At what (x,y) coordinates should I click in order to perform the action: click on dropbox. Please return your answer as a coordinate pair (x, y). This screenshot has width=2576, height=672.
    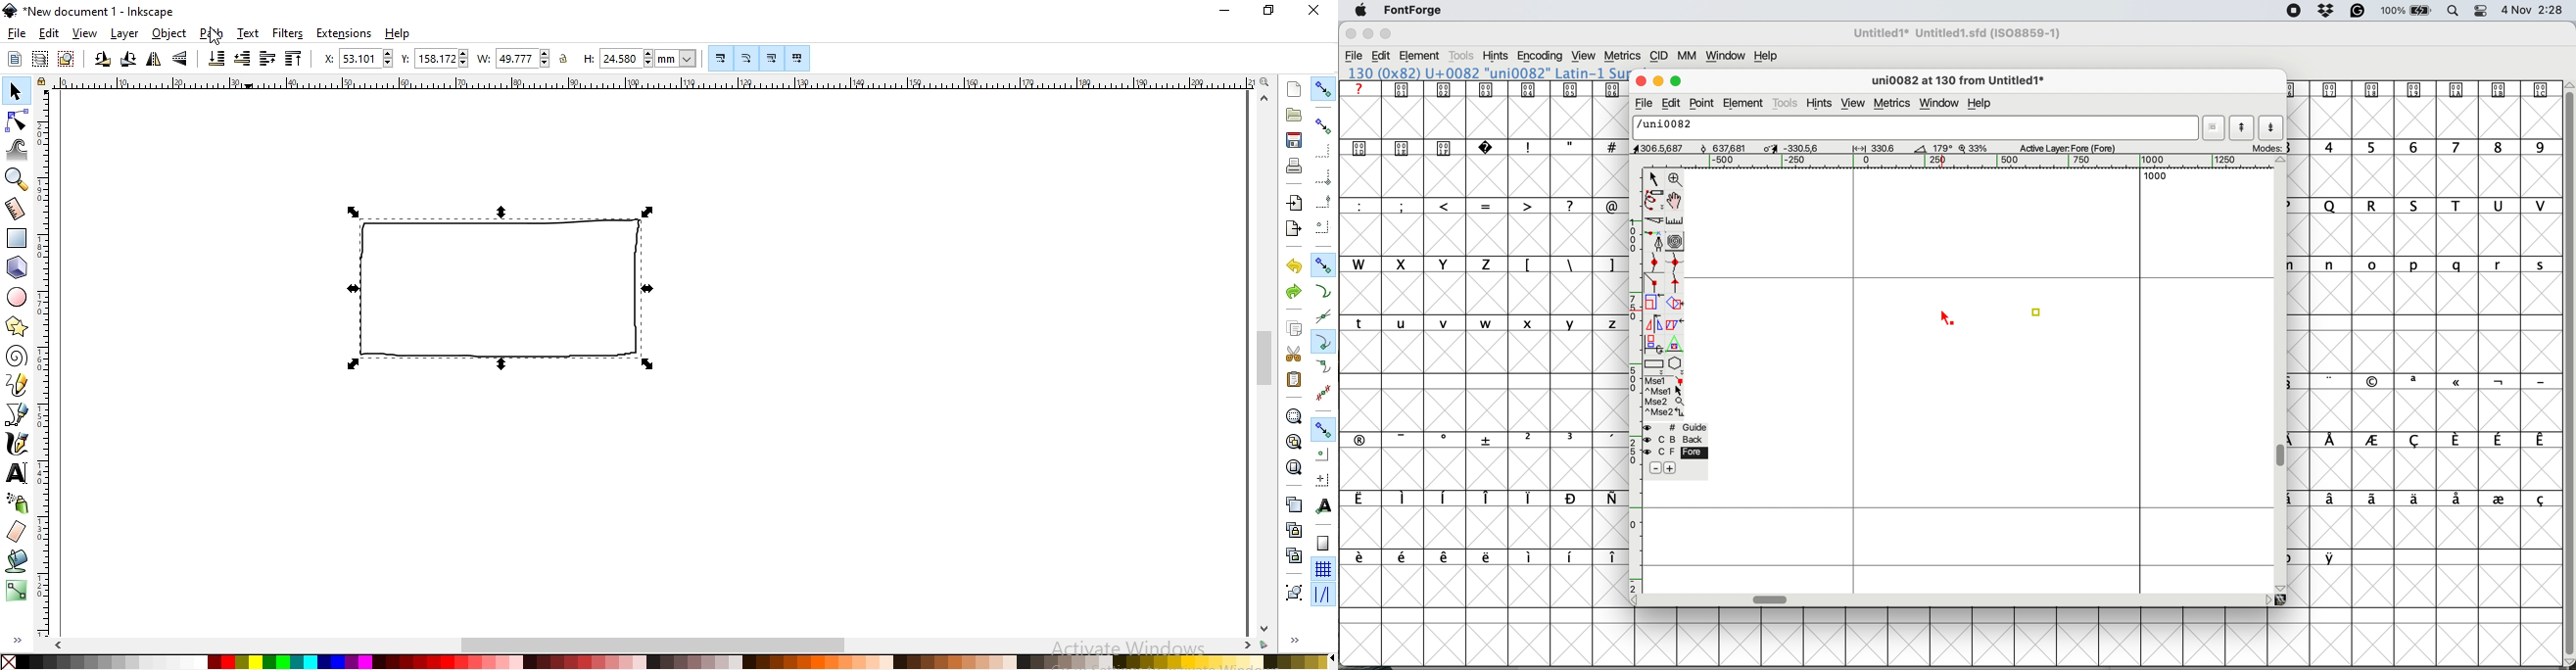
    Looking at the image, I should click on (2328, 10).